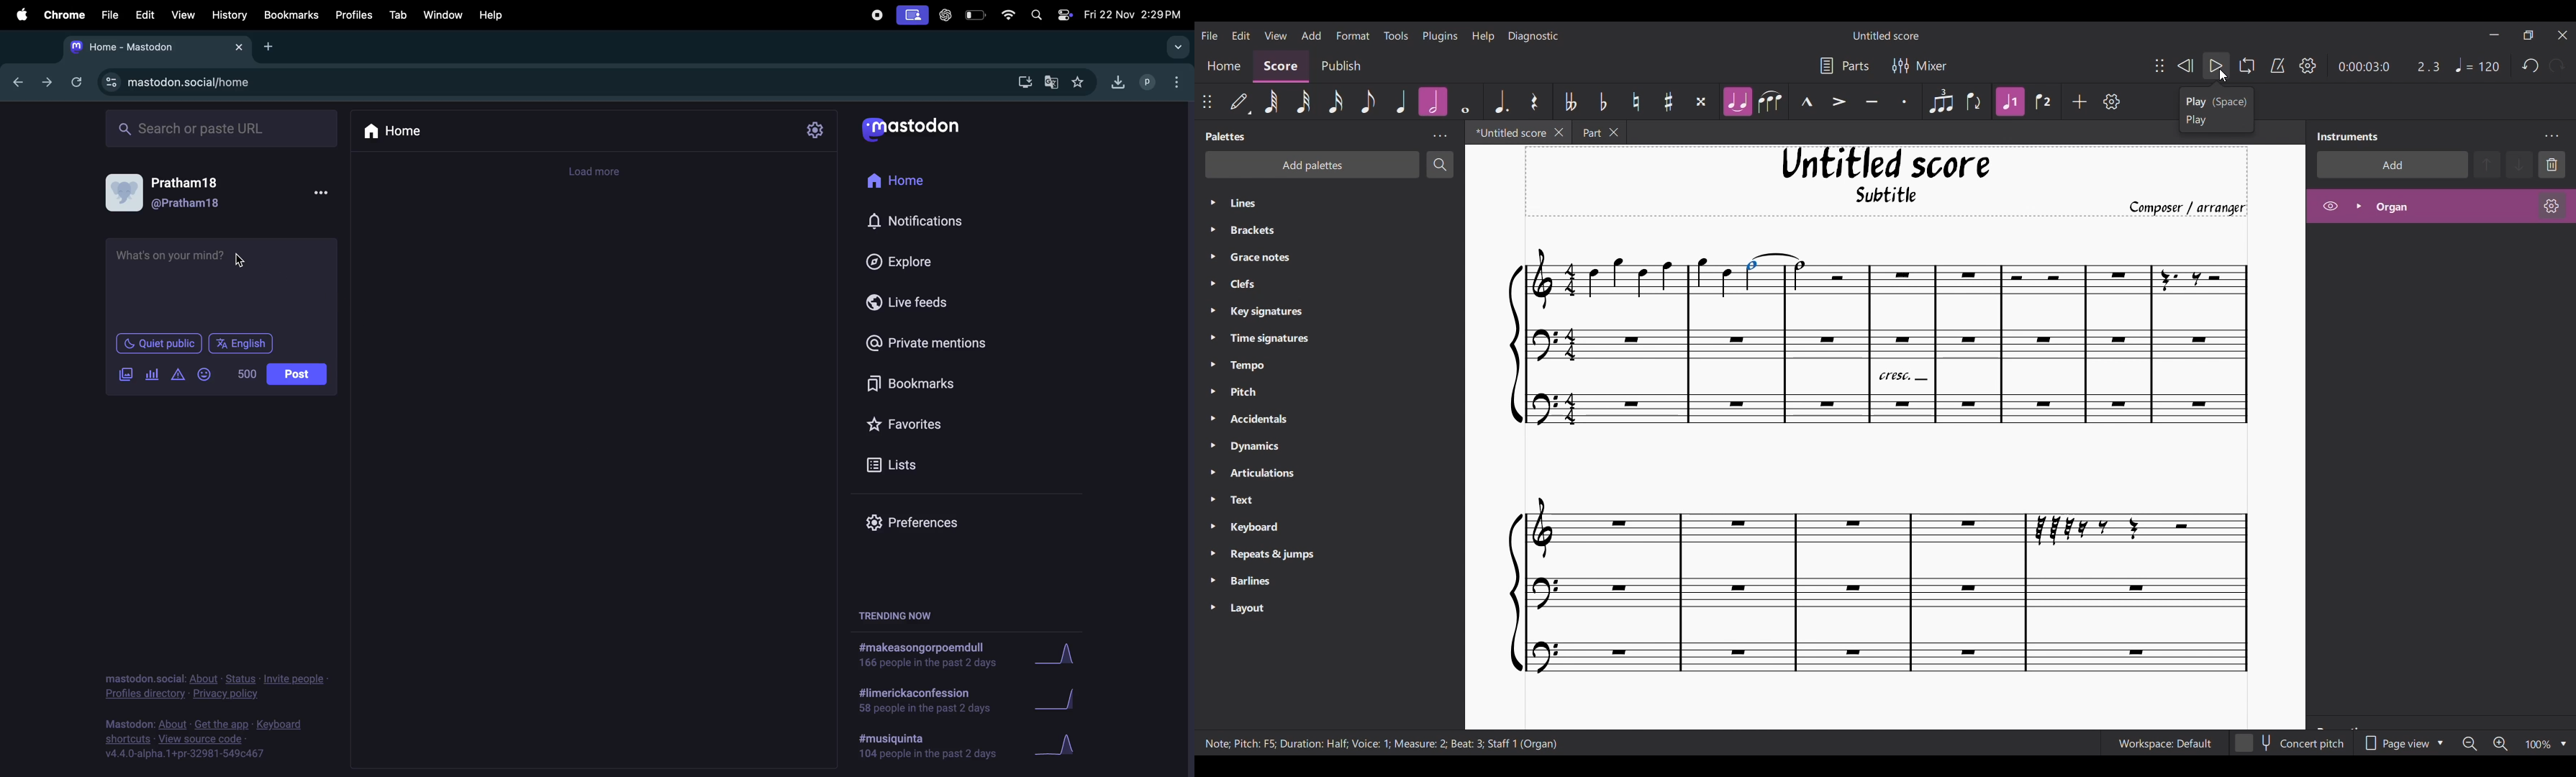  What do you see at coordinates (913, 179) in the screenshot?
I see `home` at bounding box center [913, 179].